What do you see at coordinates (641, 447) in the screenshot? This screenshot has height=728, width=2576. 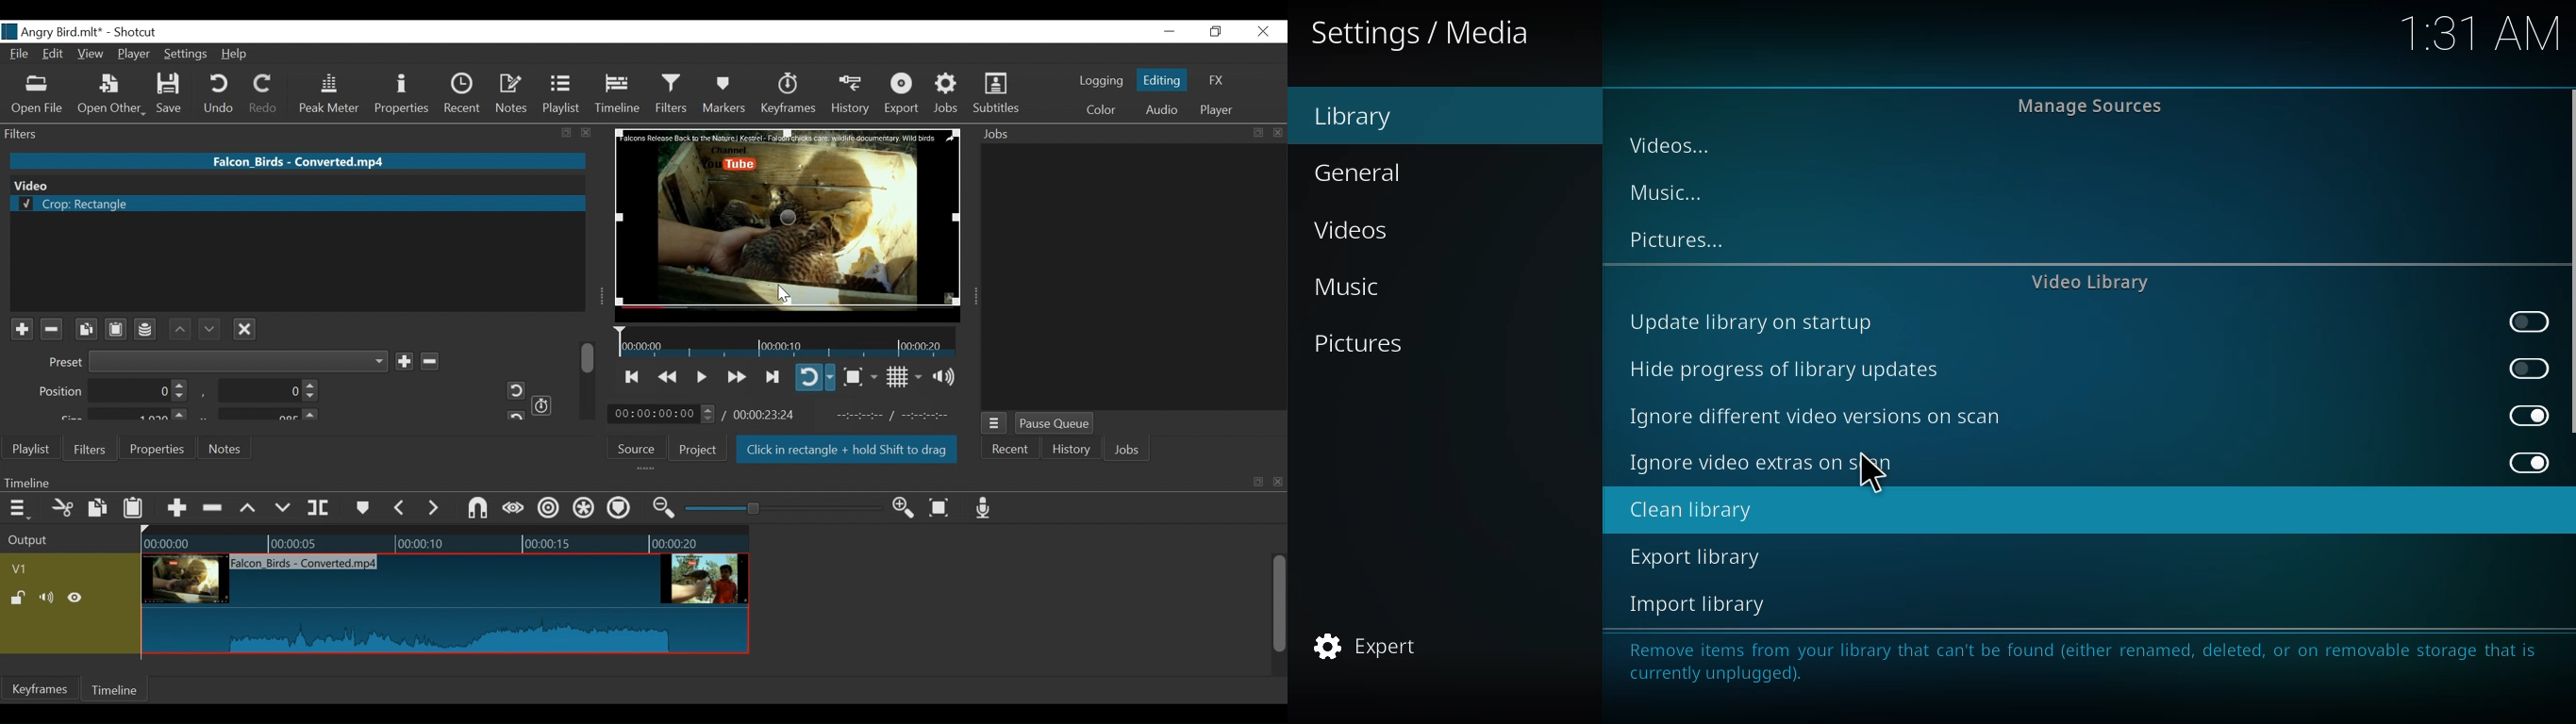 I see `Source` at bounding box center [641, 447].